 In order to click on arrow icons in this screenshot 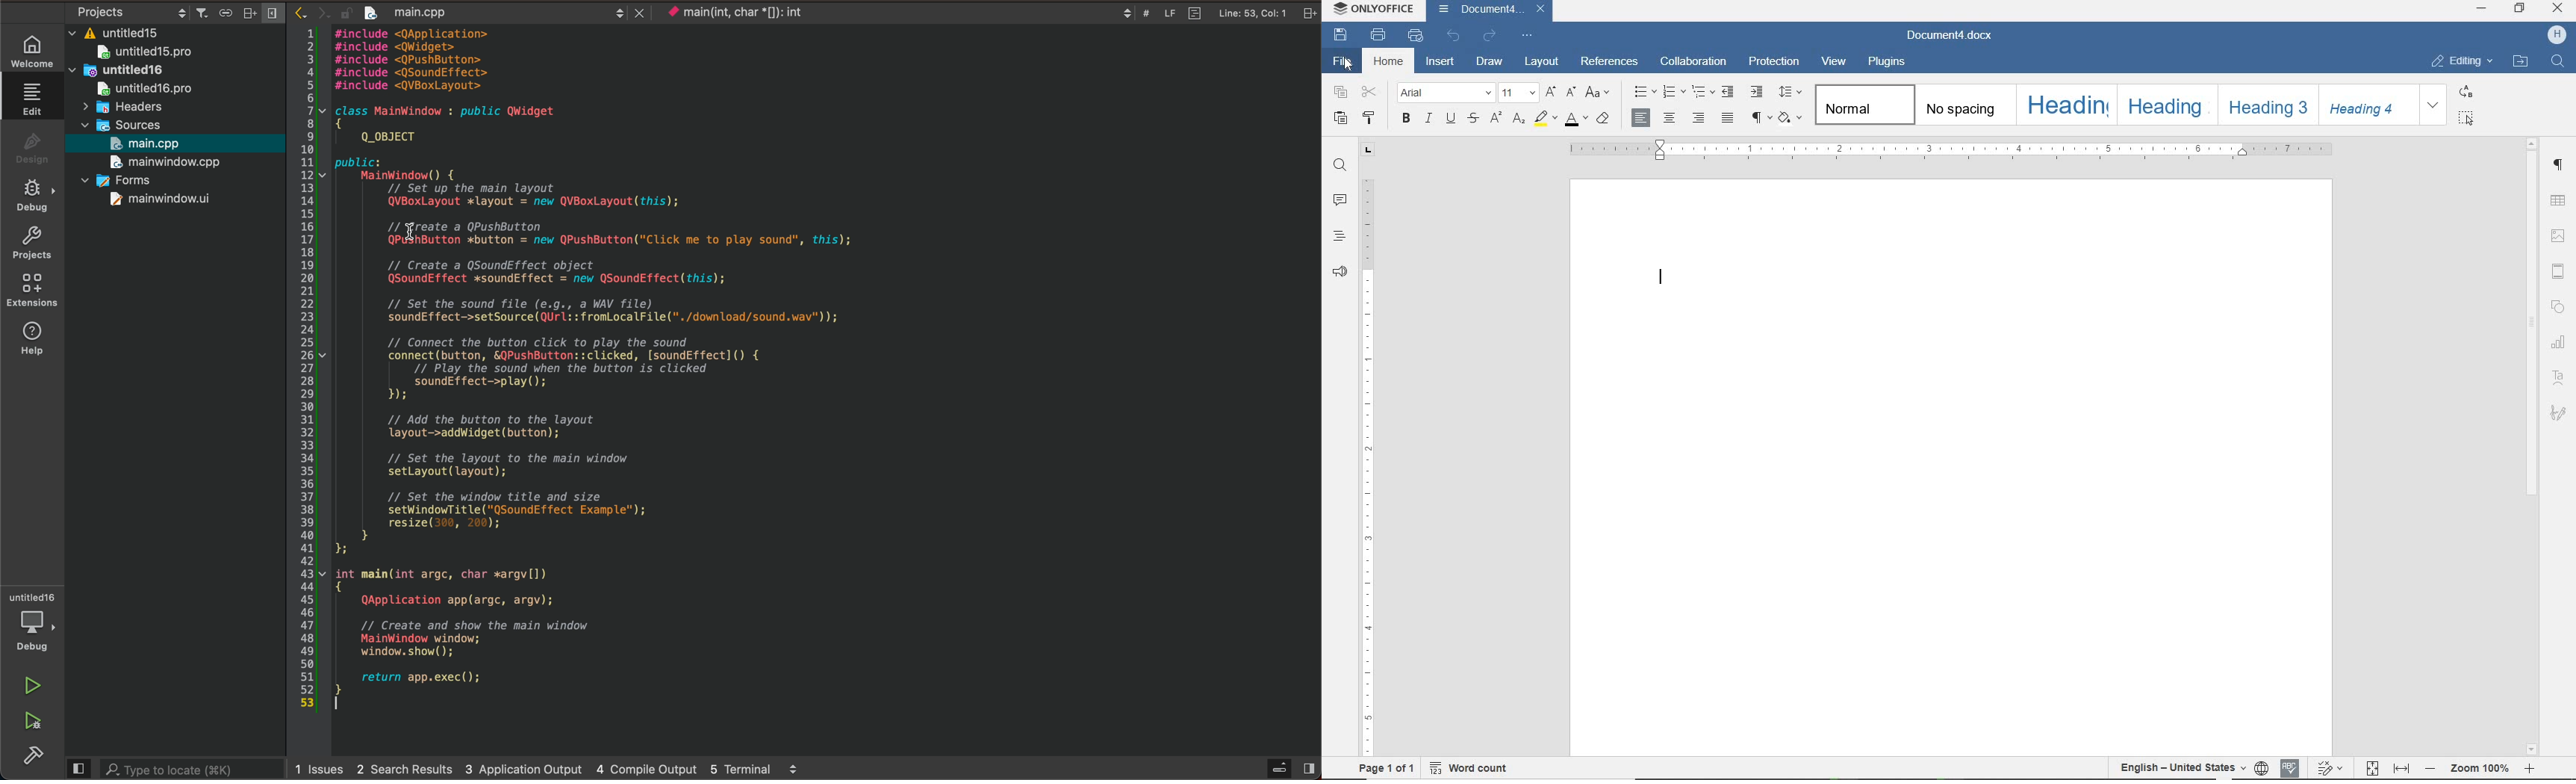, I will do `click(312, 12)`.